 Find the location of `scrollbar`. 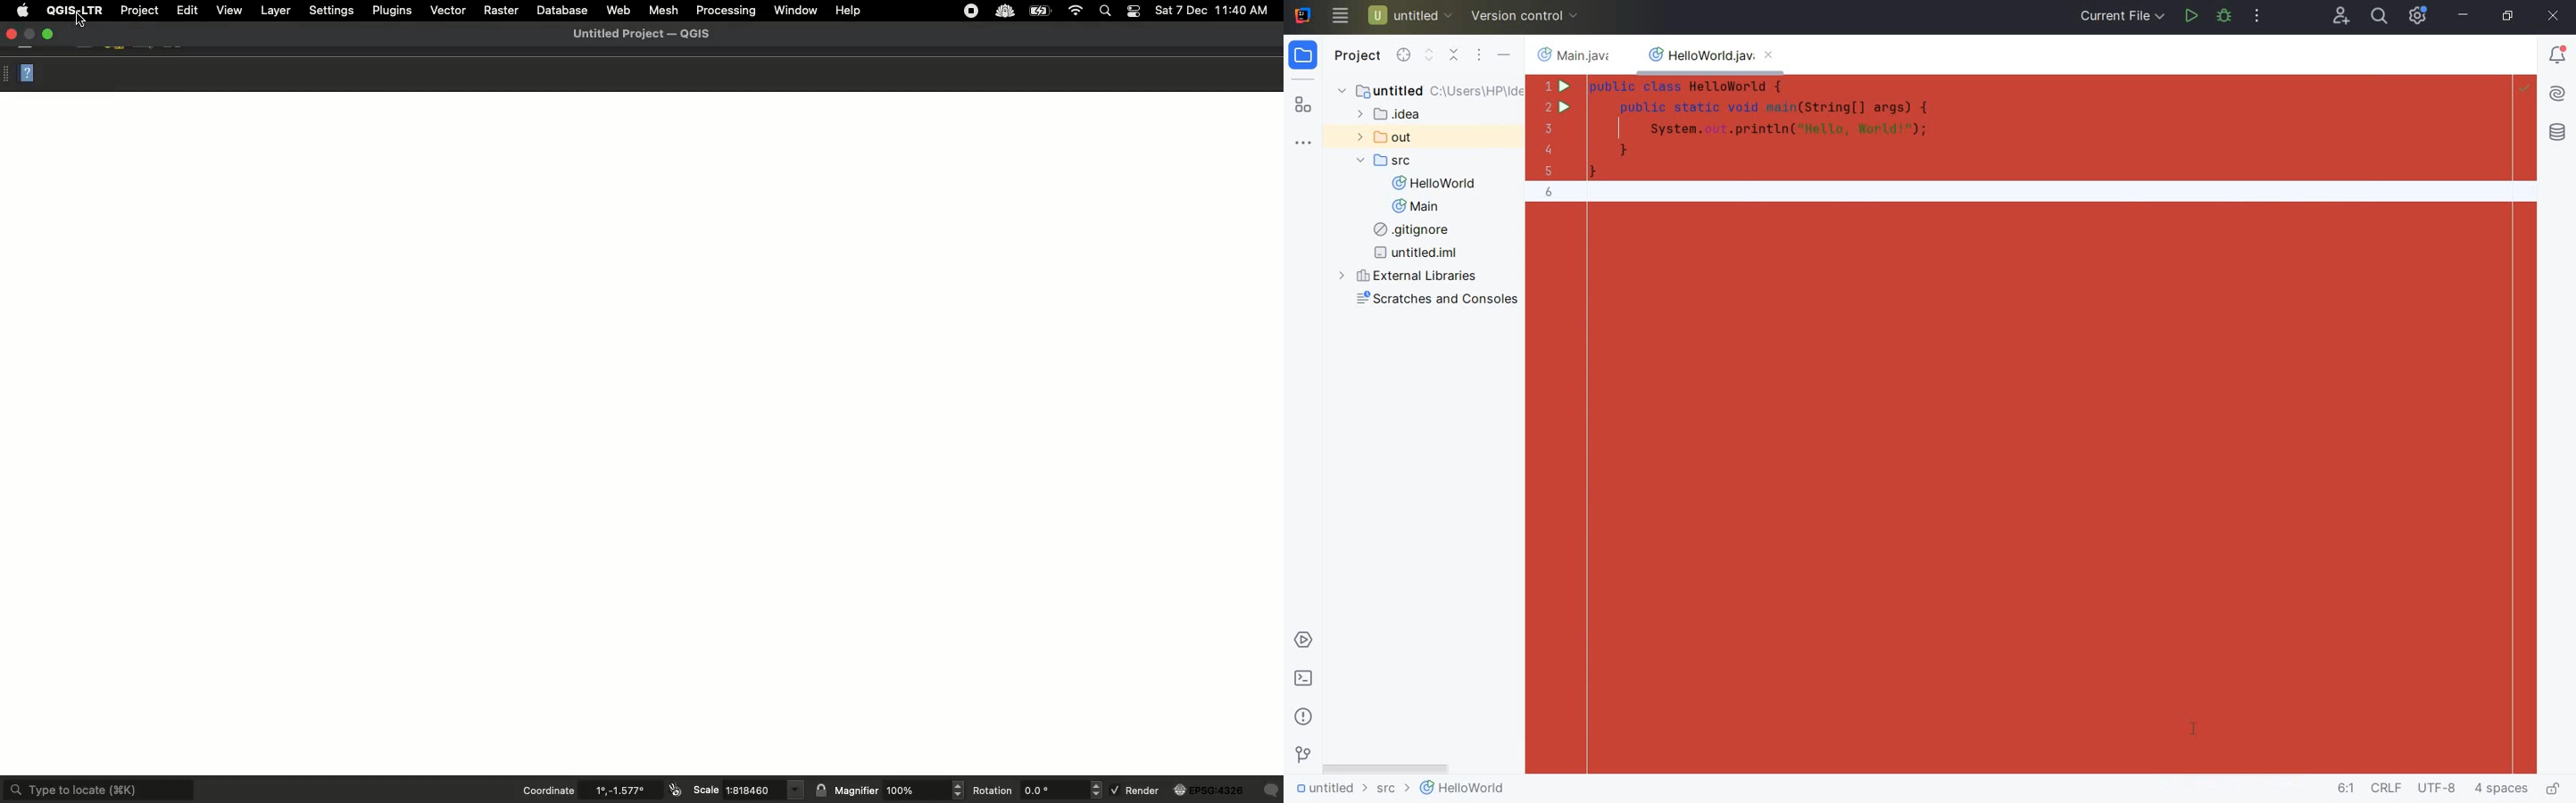

scrollbar is located at coordinates (1386, 770).